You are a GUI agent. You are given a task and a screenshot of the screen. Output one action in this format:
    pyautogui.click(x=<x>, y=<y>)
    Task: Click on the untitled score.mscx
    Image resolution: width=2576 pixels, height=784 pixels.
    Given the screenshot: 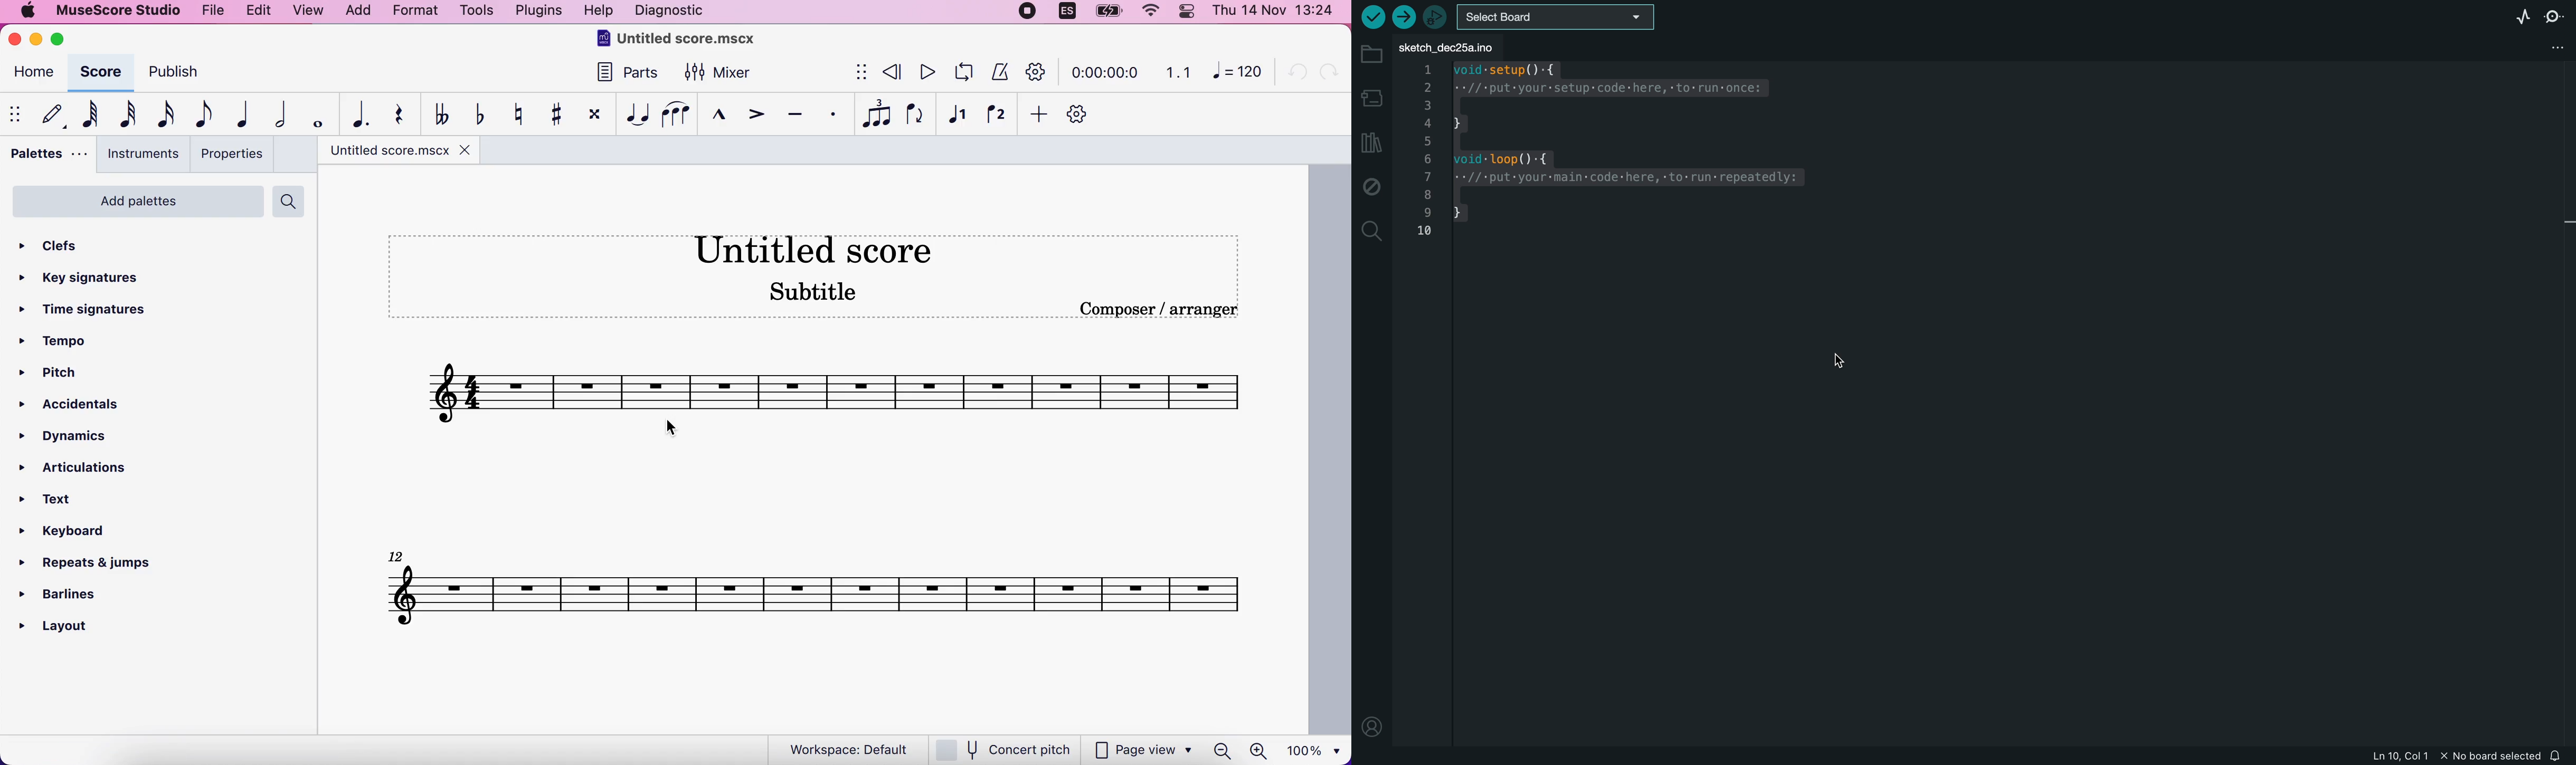 What is the action you would take?
    pyautogui.click(x=707, y=37)
    